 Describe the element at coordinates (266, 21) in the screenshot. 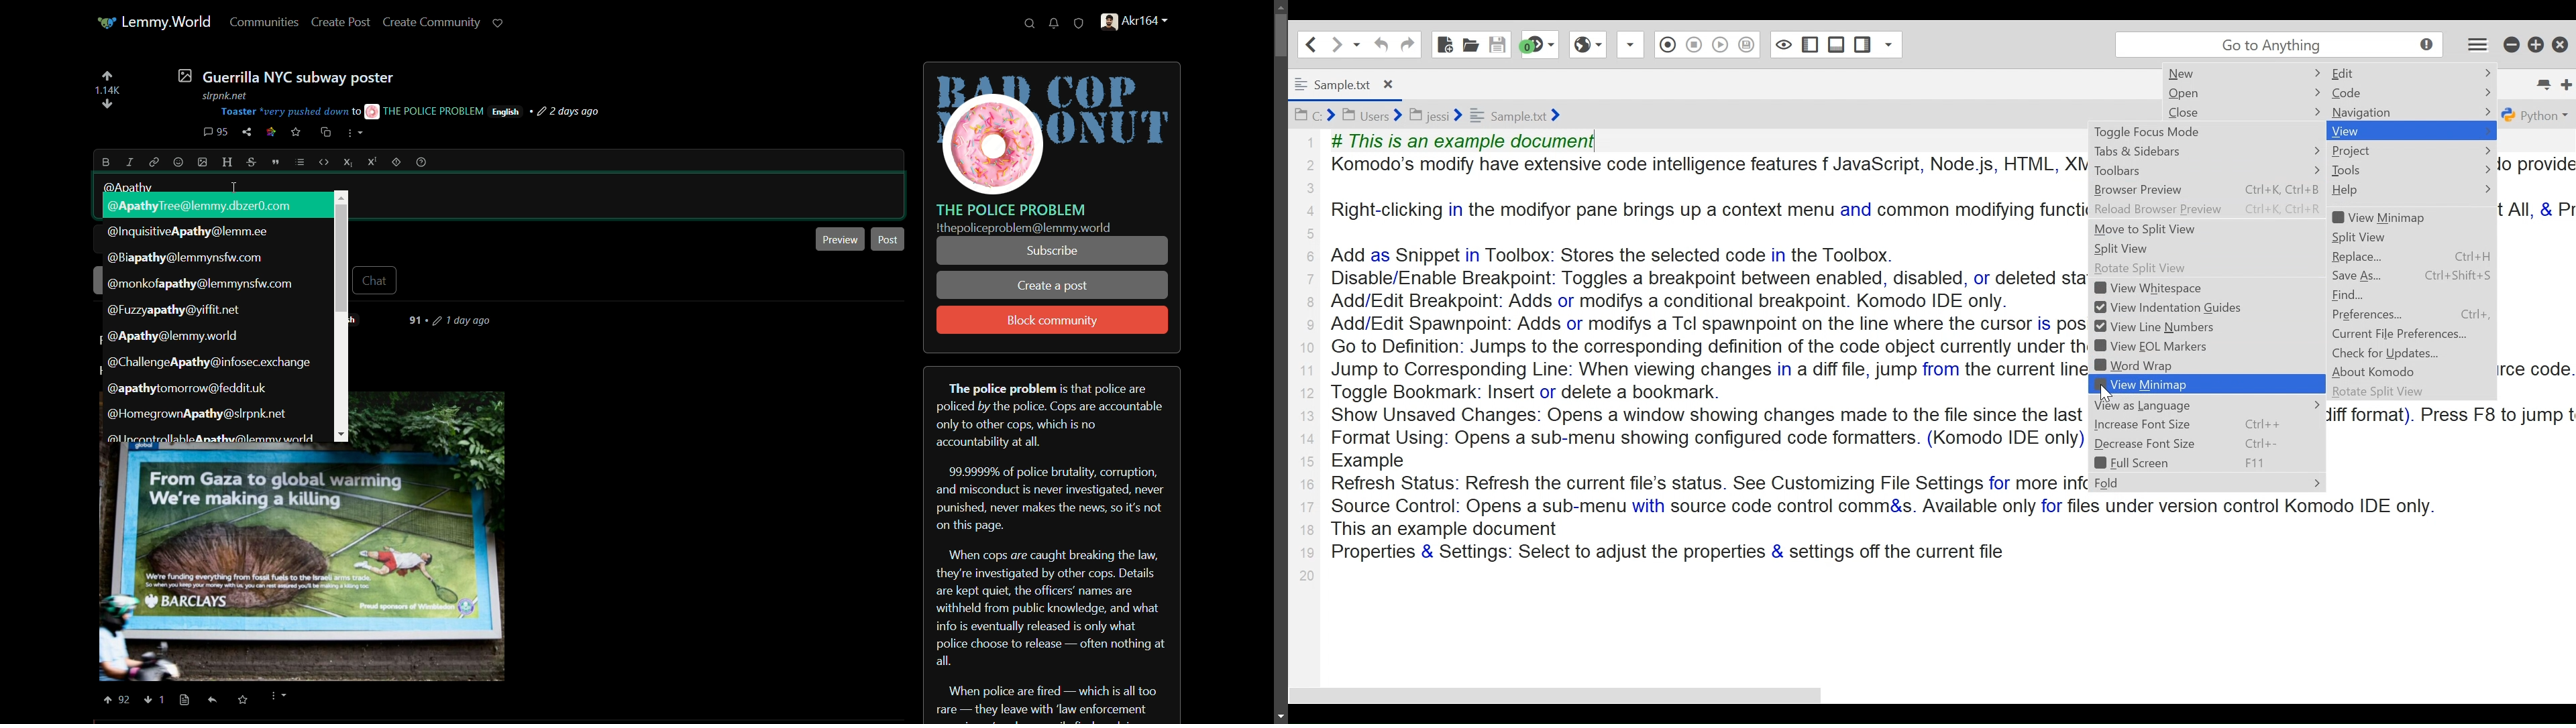

I see `communities ` at that location.